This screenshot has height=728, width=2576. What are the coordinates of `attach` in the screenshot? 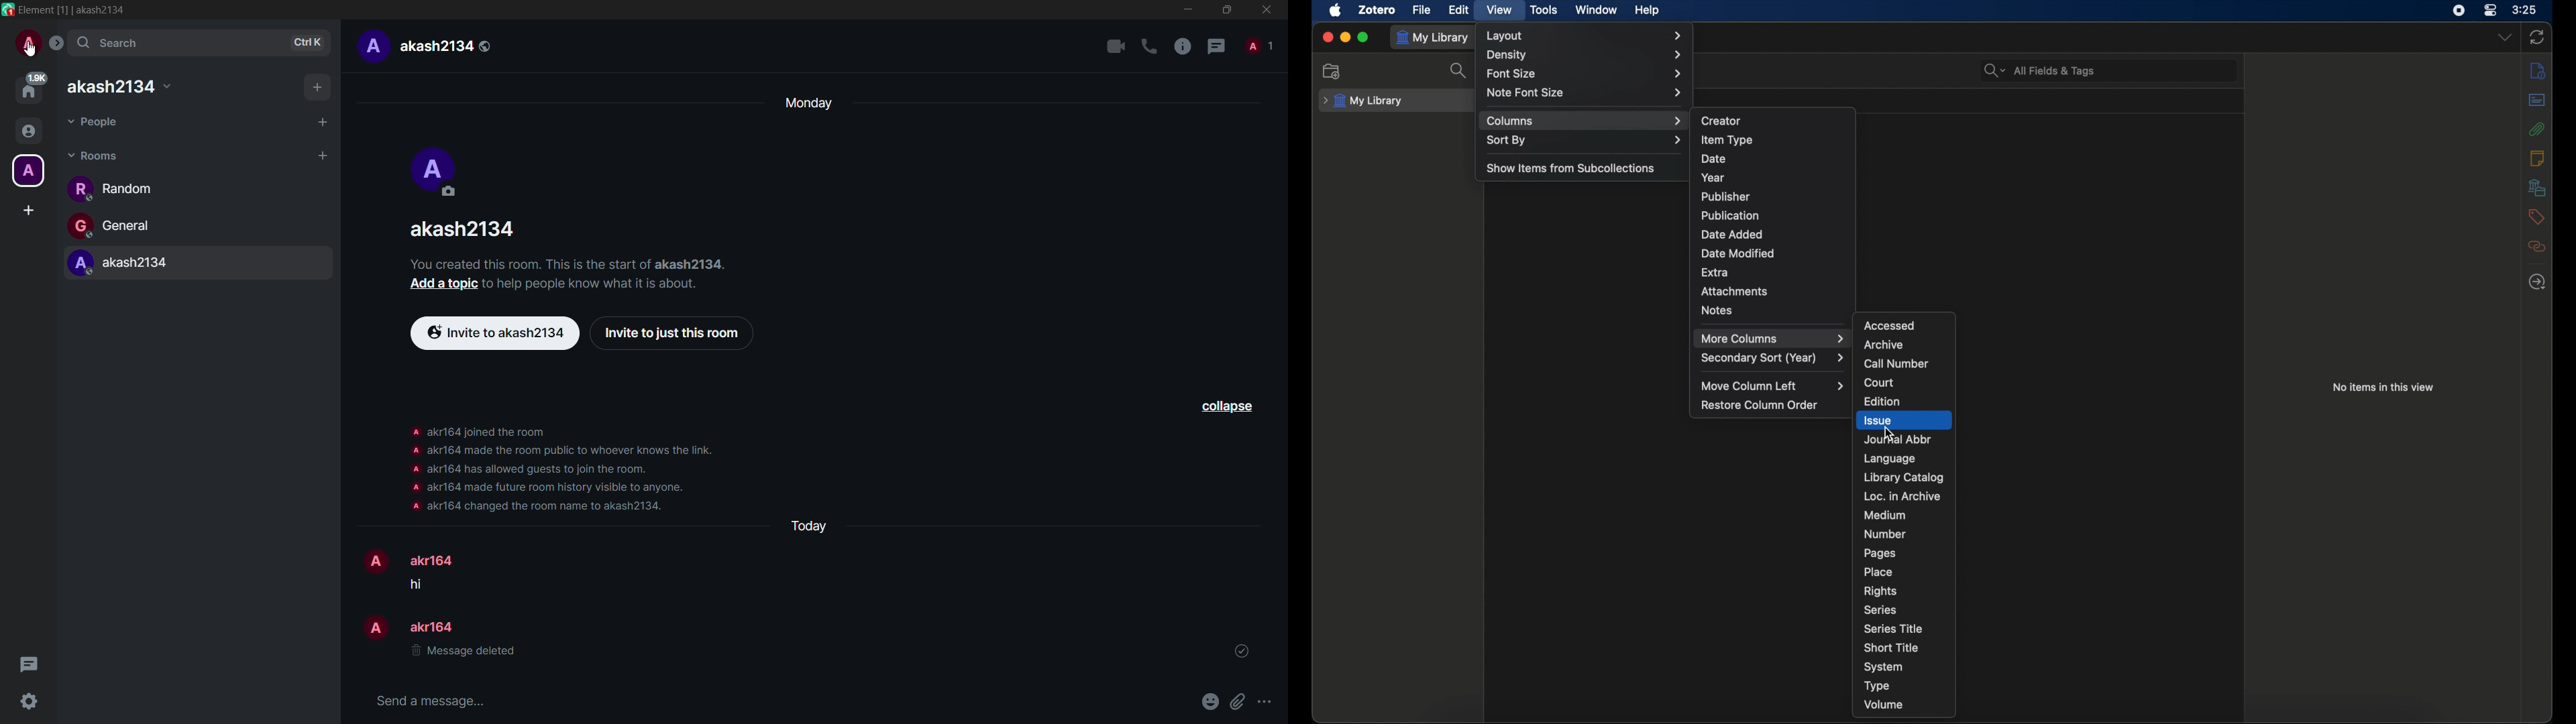 It's located at (1240, 701).